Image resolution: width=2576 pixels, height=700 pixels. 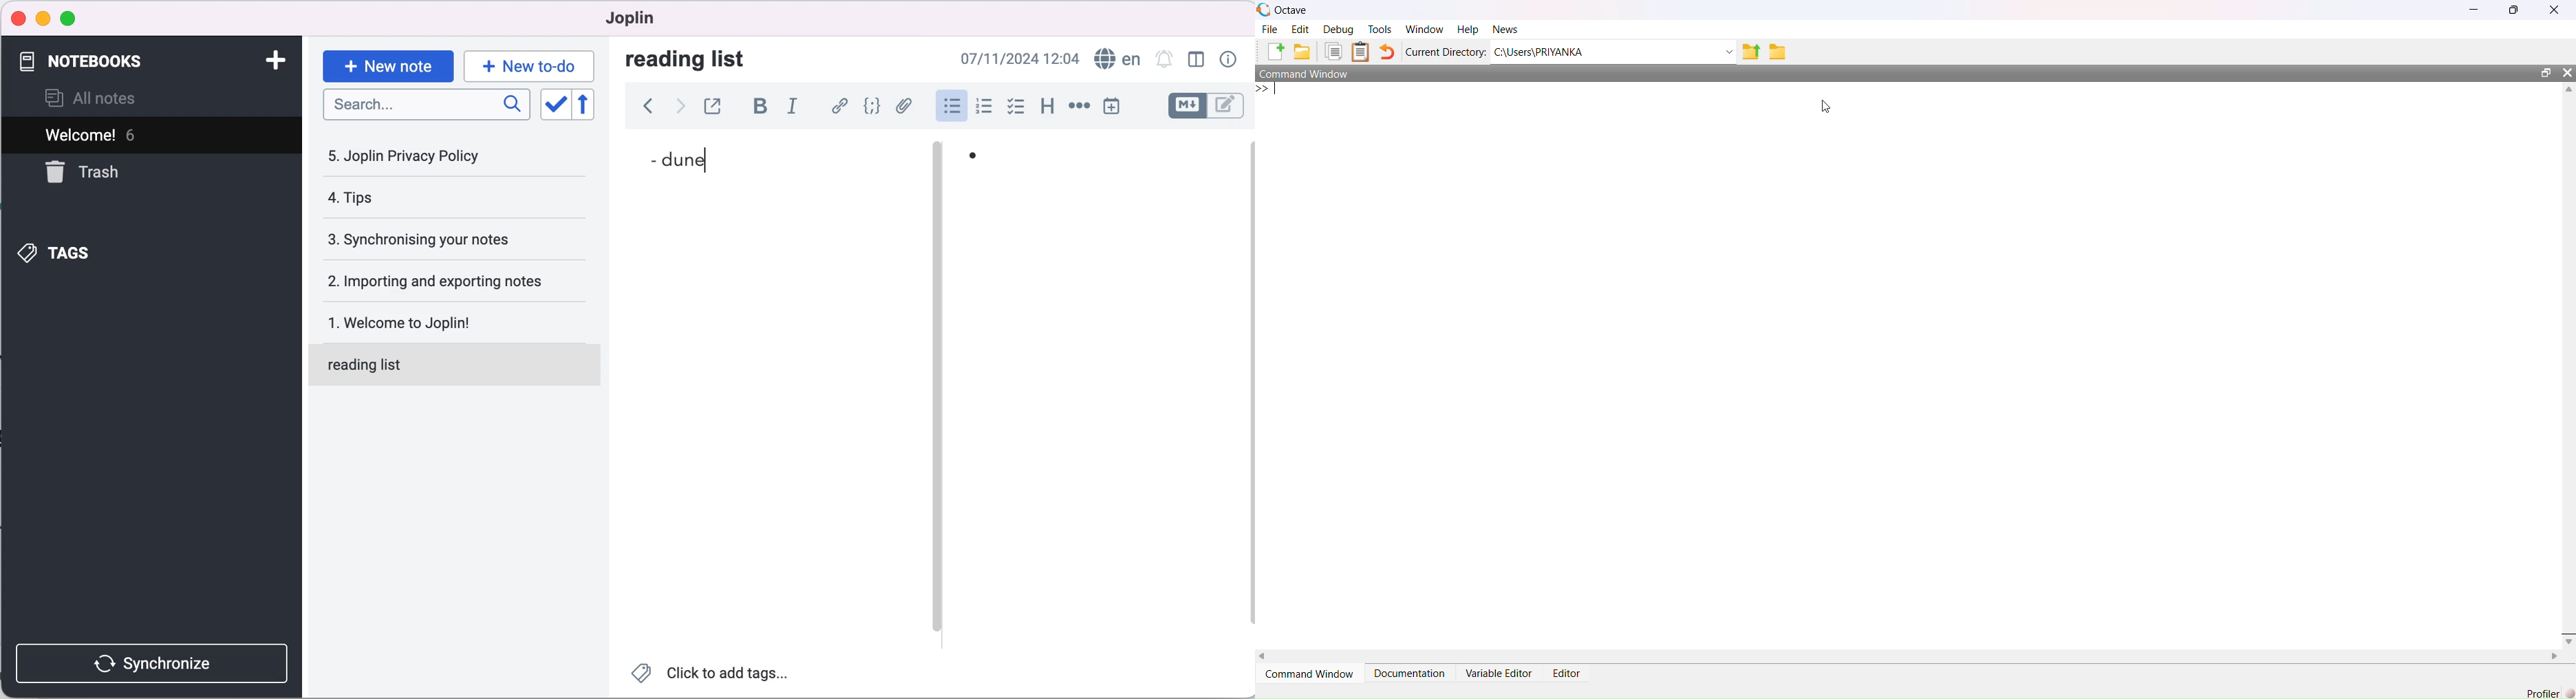 I want to click on hyperlink, so click(x=840, y=106).